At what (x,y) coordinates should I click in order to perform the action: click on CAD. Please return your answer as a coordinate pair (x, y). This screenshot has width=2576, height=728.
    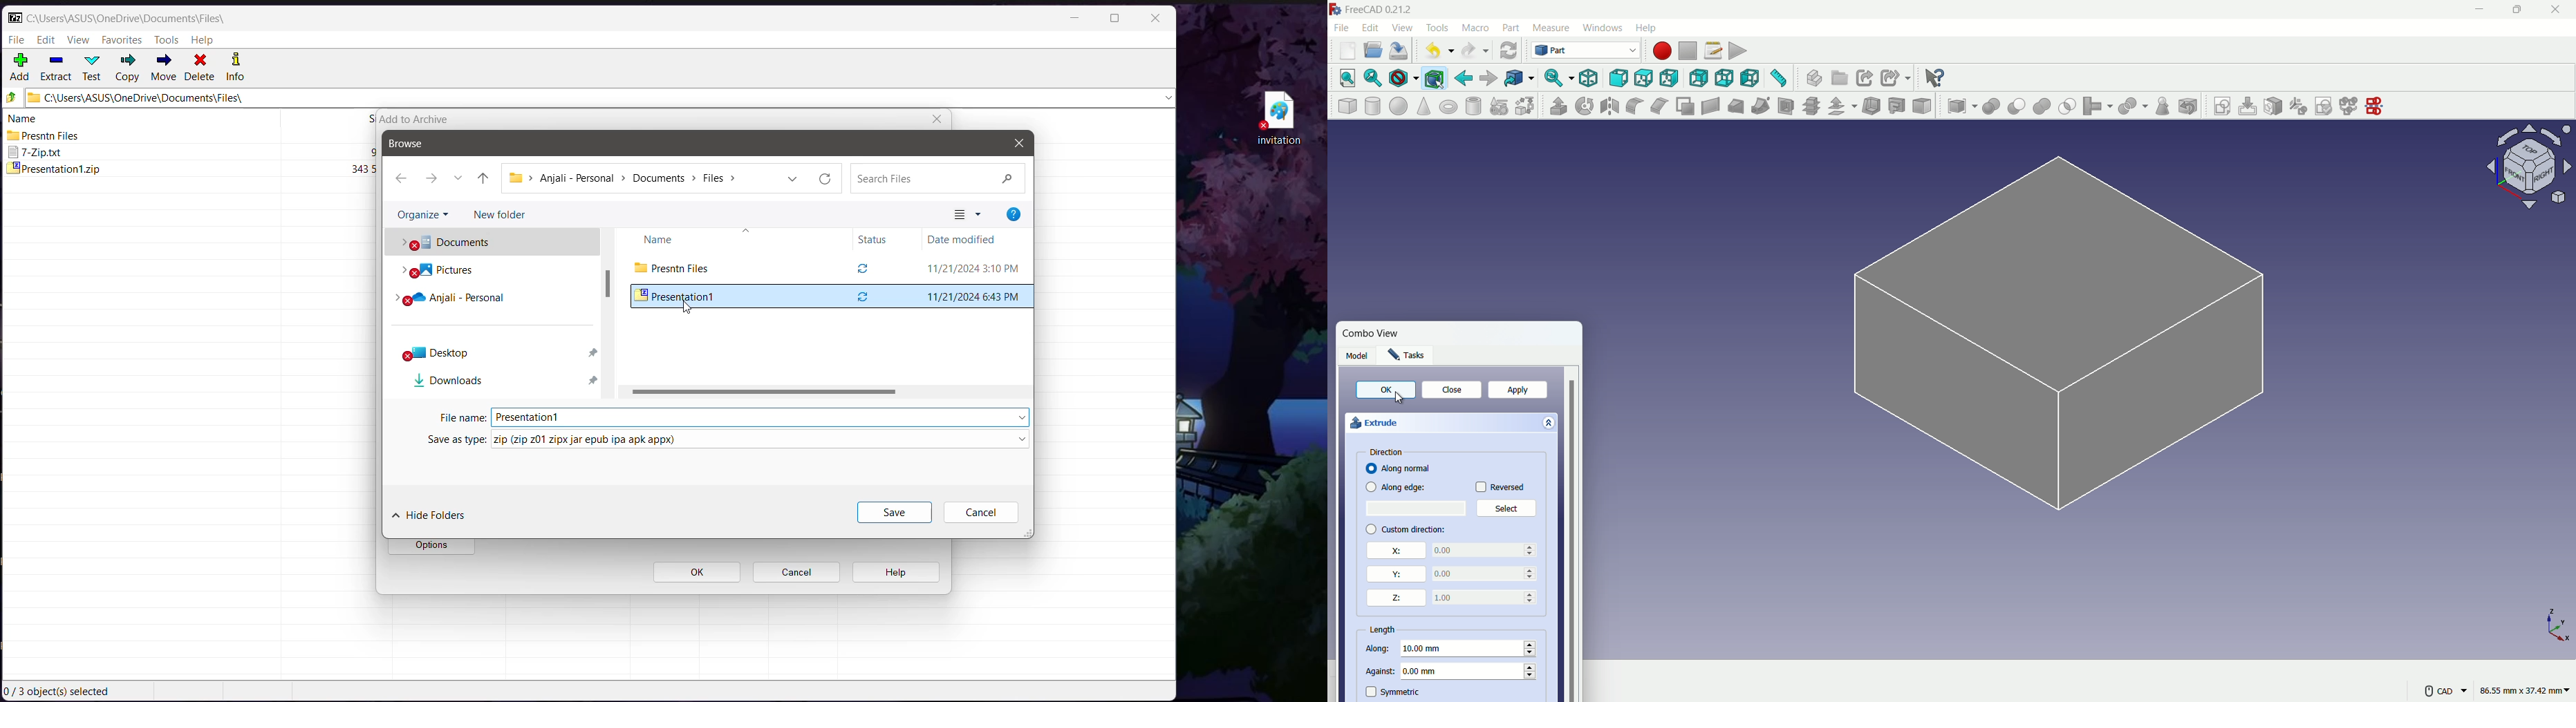
    Looking at the image, I should click on (2445, 690).